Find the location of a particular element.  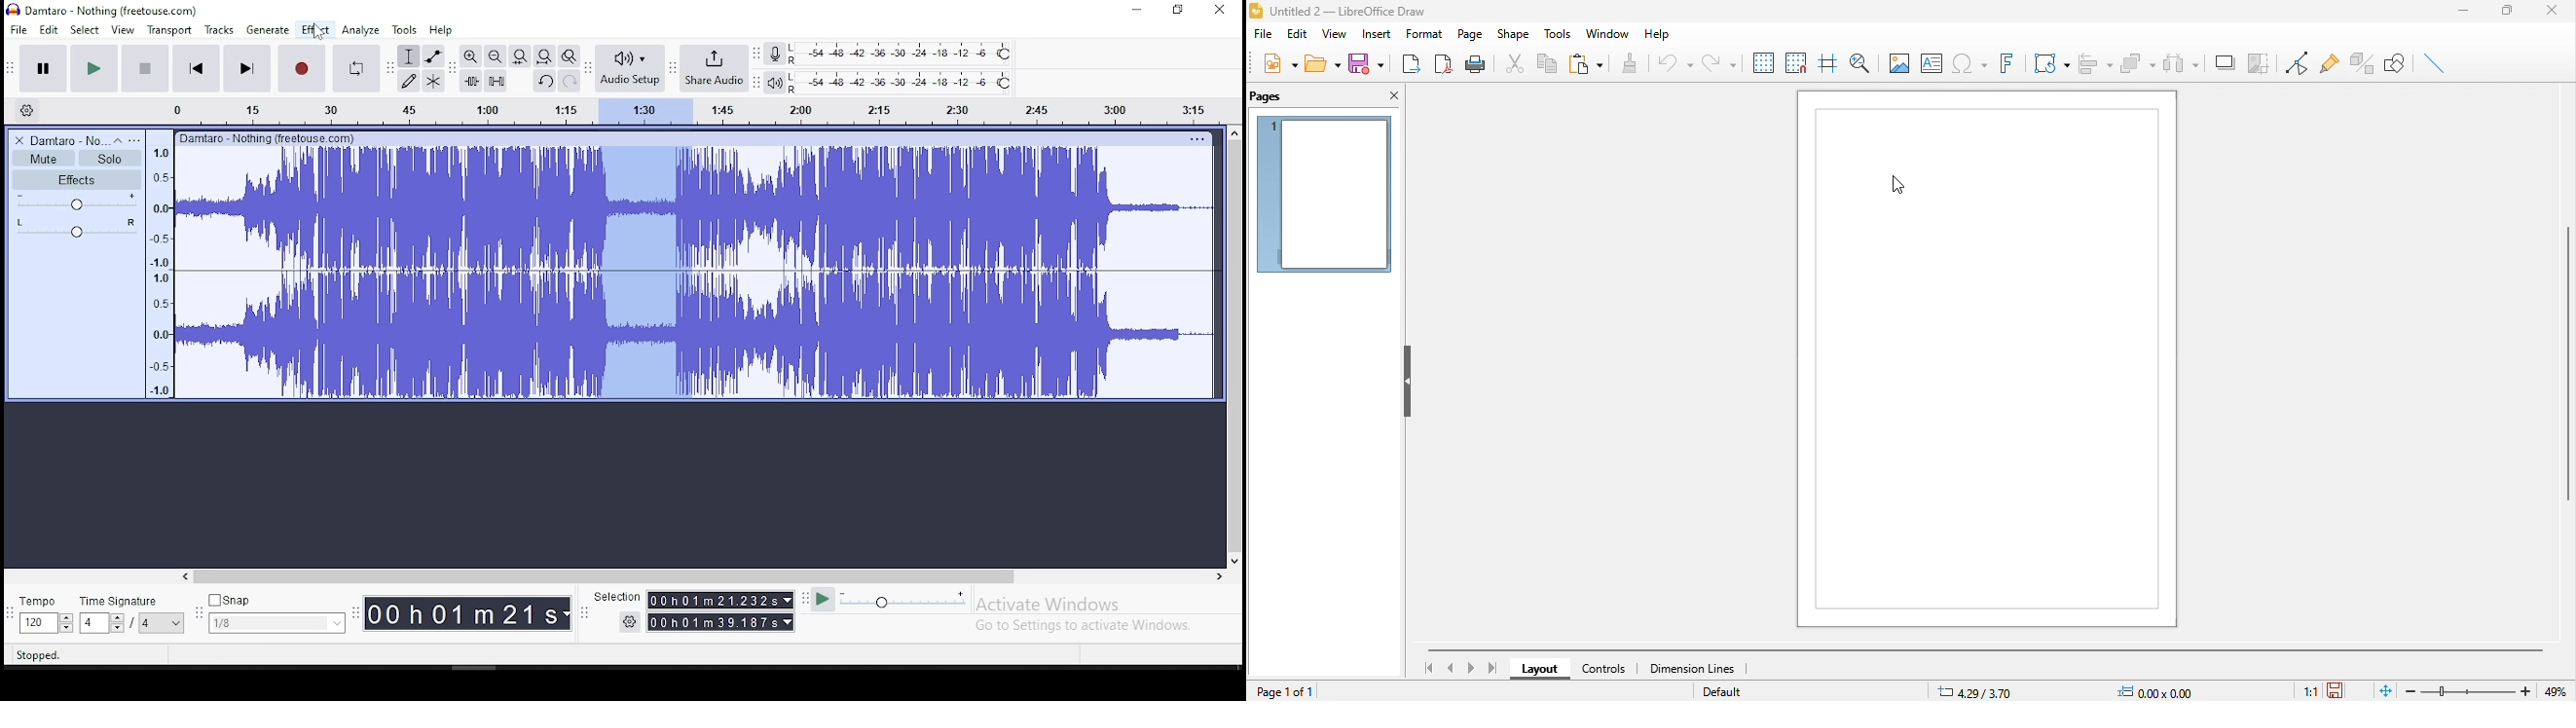

maximize is located at coordinates (2508, 11).